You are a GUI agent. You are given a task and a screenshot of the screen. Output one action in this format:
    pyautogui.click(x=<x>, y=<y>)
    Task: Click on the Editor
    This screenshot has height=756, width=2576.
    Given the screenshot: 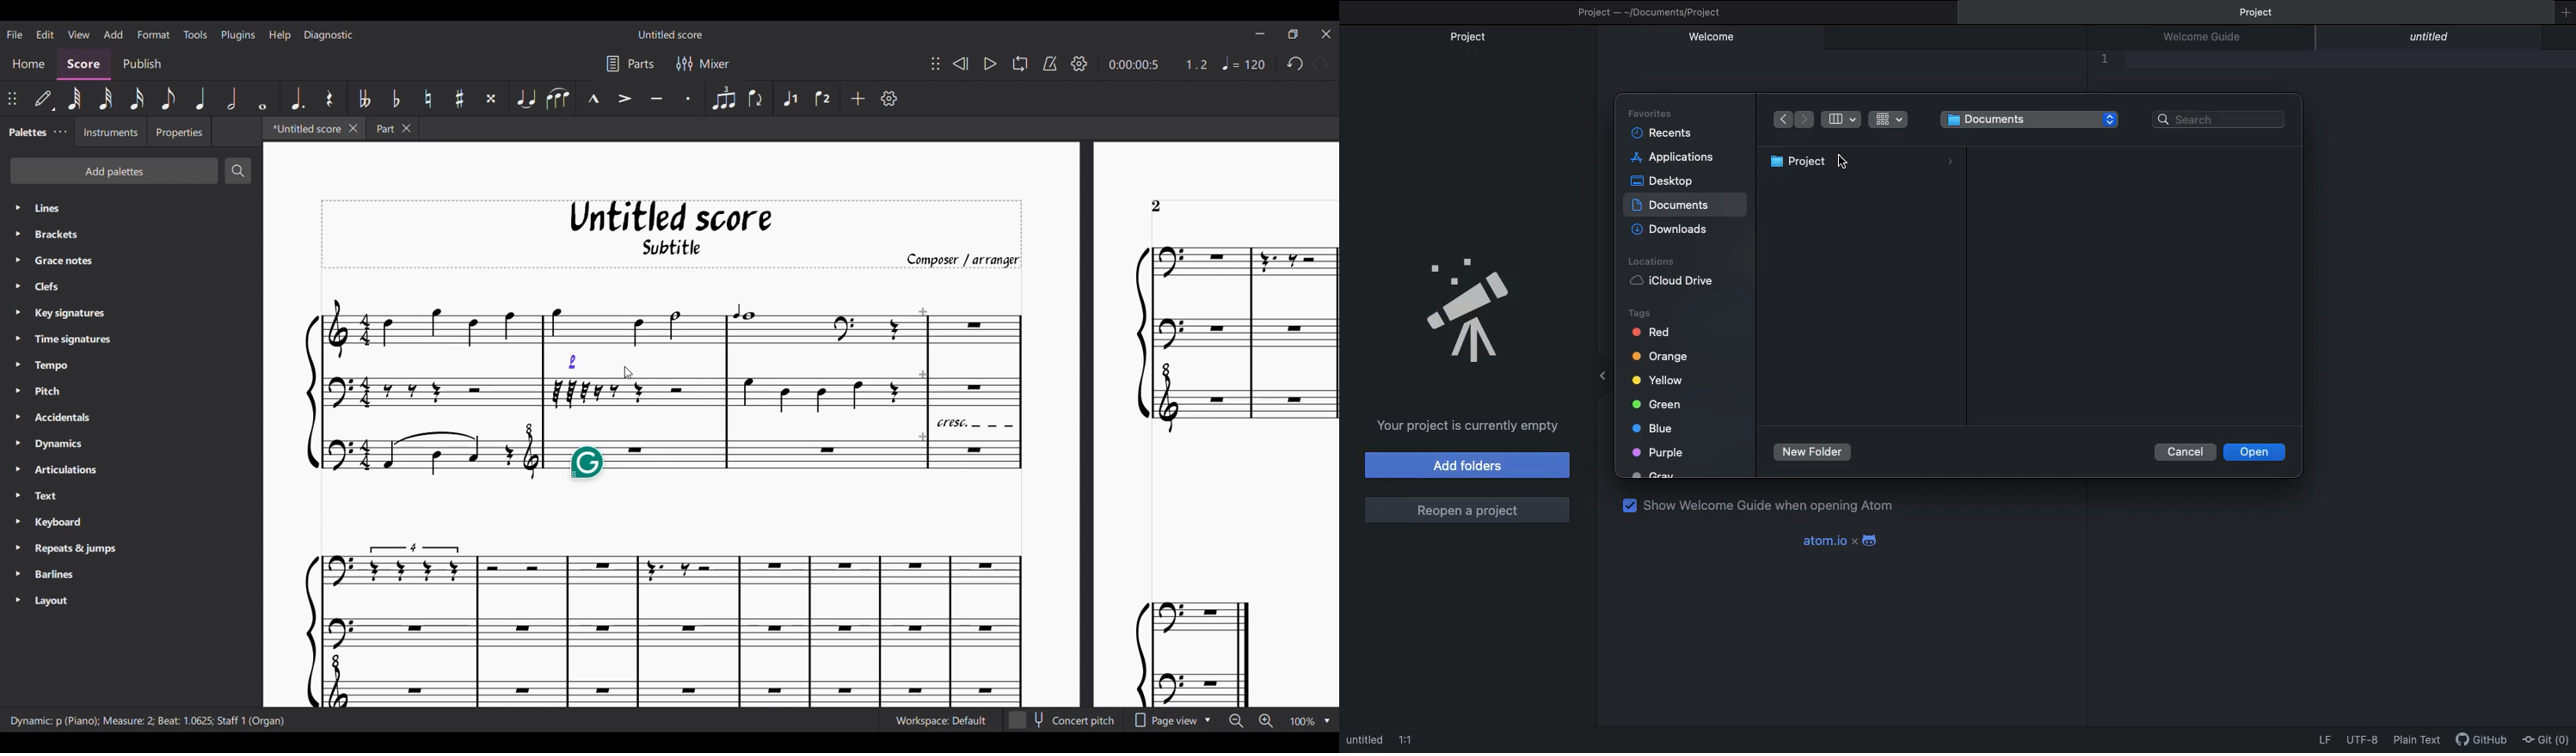 What is the action you would take?
    pyautogui.click(x=2129, y=63)
    